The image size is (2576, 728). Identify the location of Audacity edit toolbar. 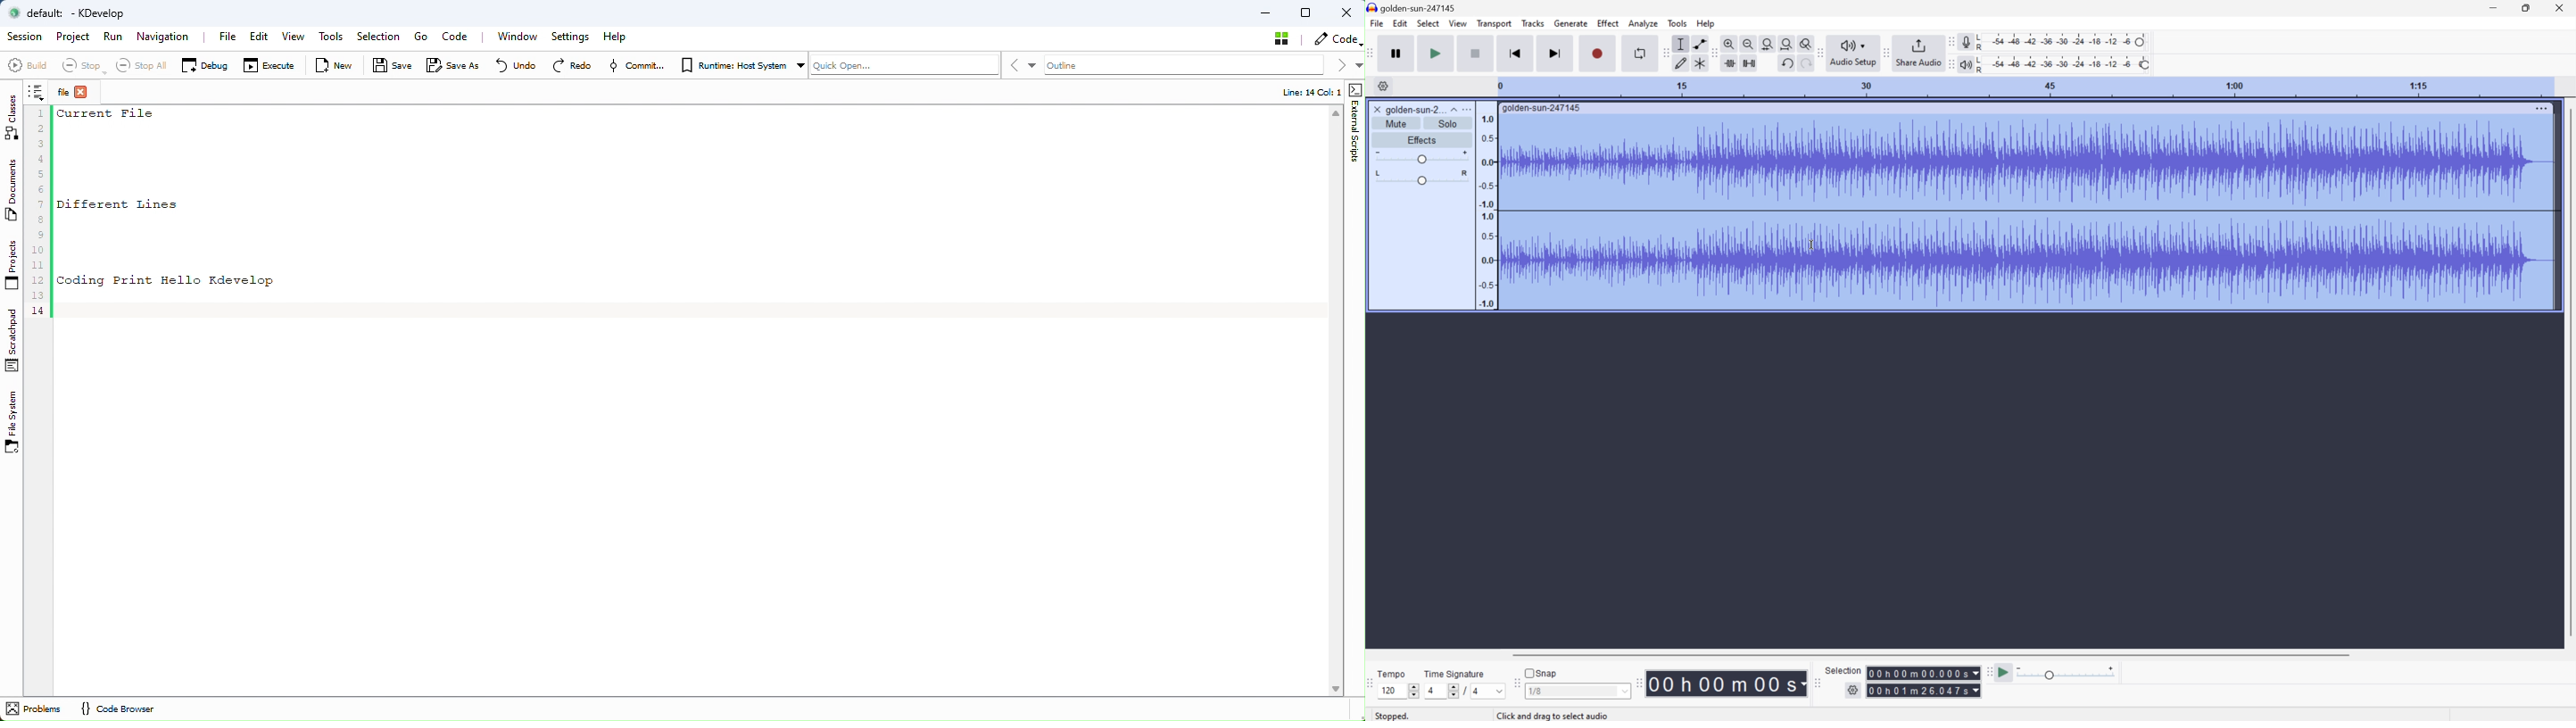
(1664, 53).